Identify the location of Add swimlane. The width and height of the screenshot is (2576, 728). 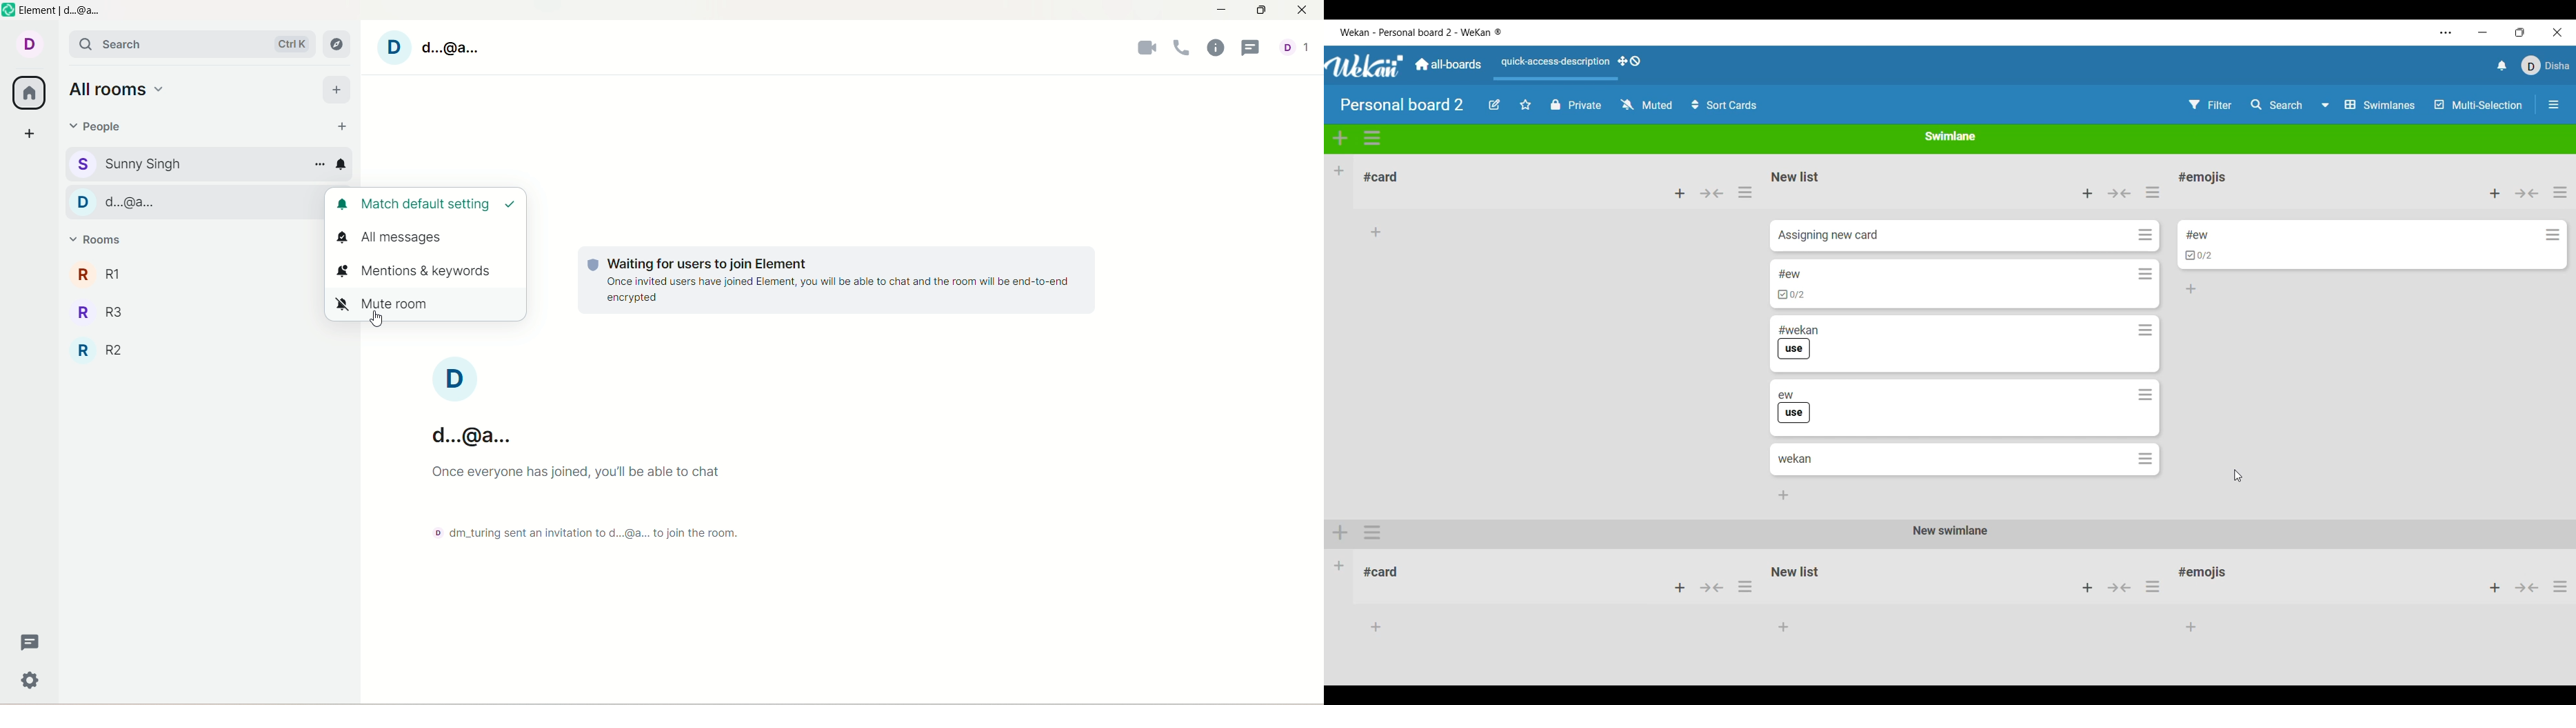
(1340, 138).